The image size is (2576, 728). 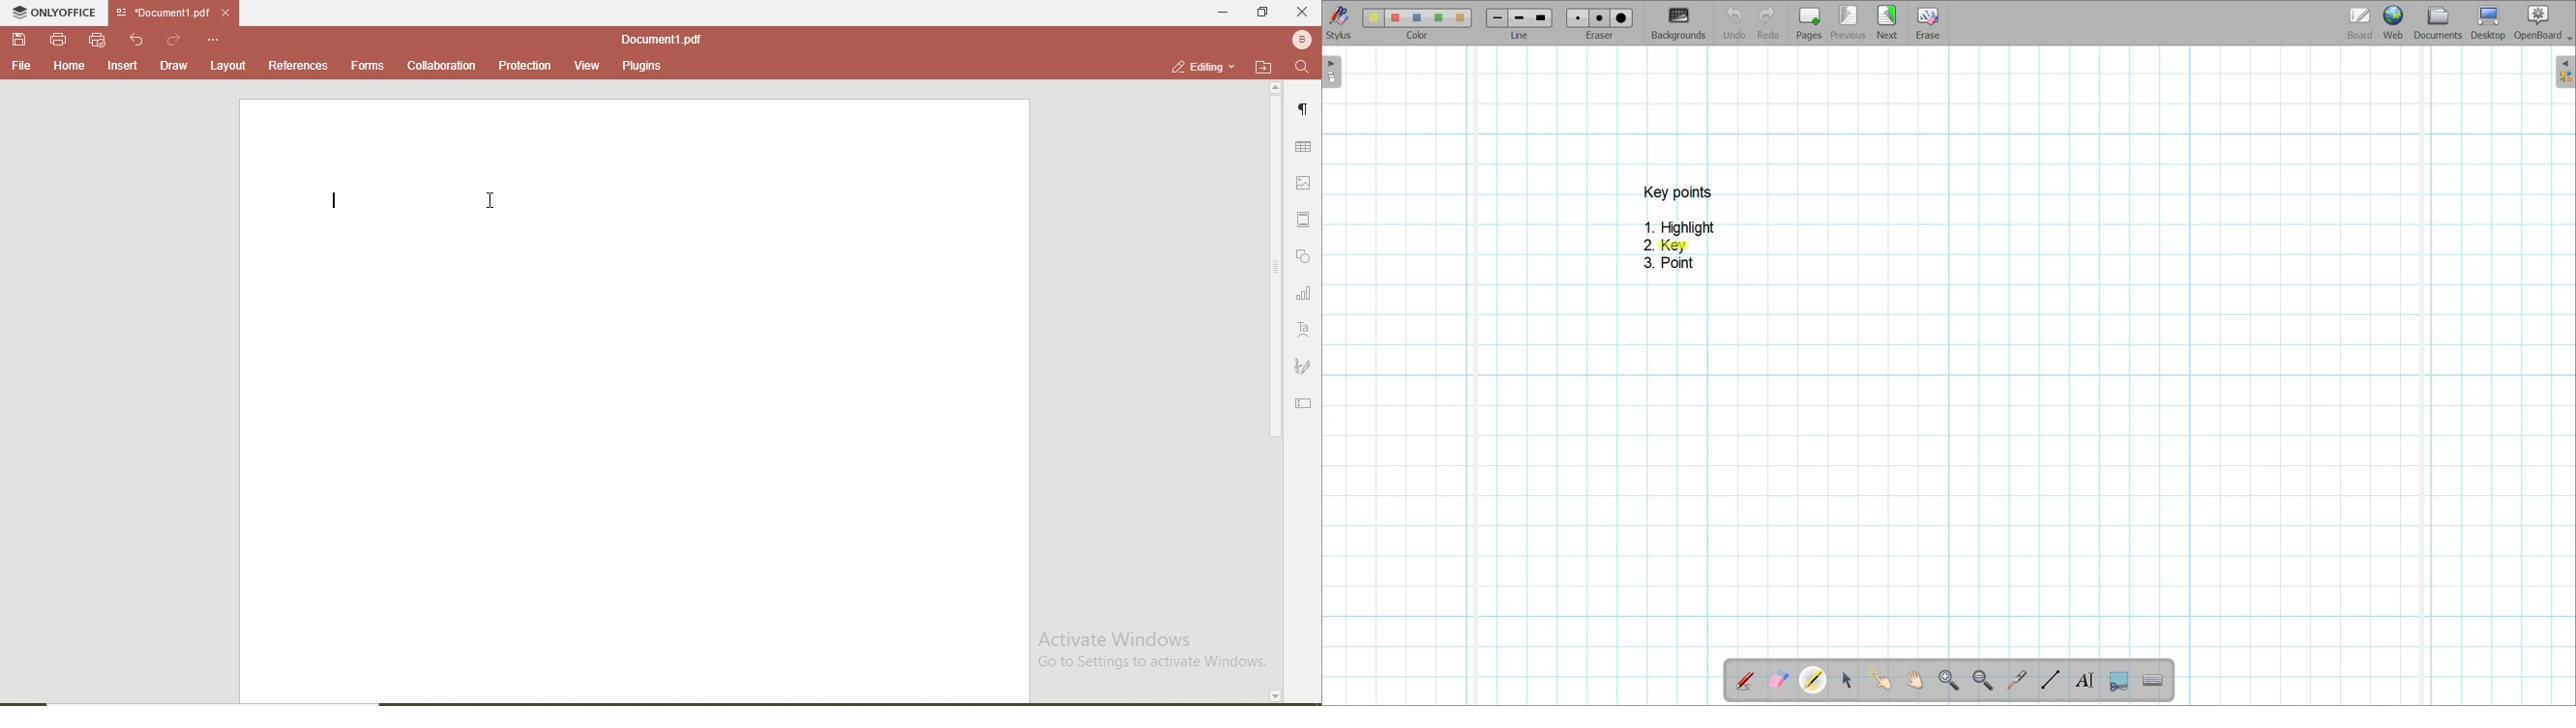 I want to click on Key point 2 highlighted, so click(x=1667, y=246).